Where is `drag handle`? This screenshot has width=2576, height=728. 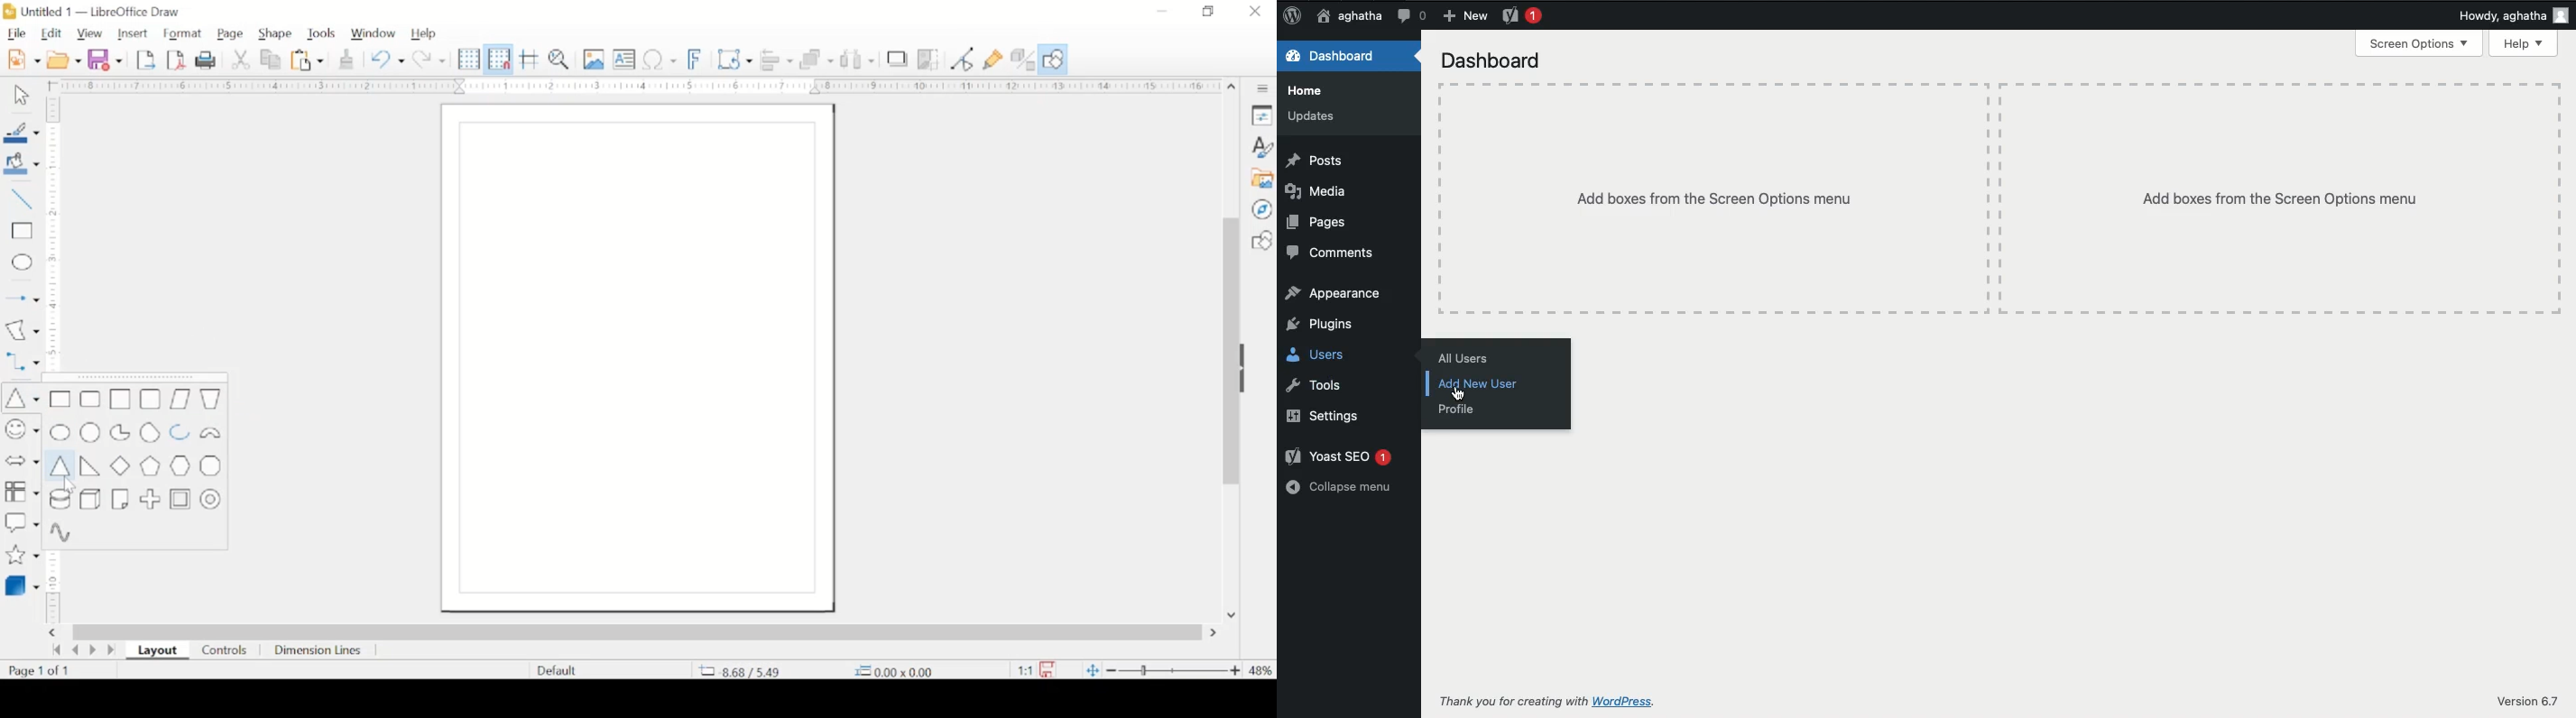
drag handle is located at coordinates (1248, 369).